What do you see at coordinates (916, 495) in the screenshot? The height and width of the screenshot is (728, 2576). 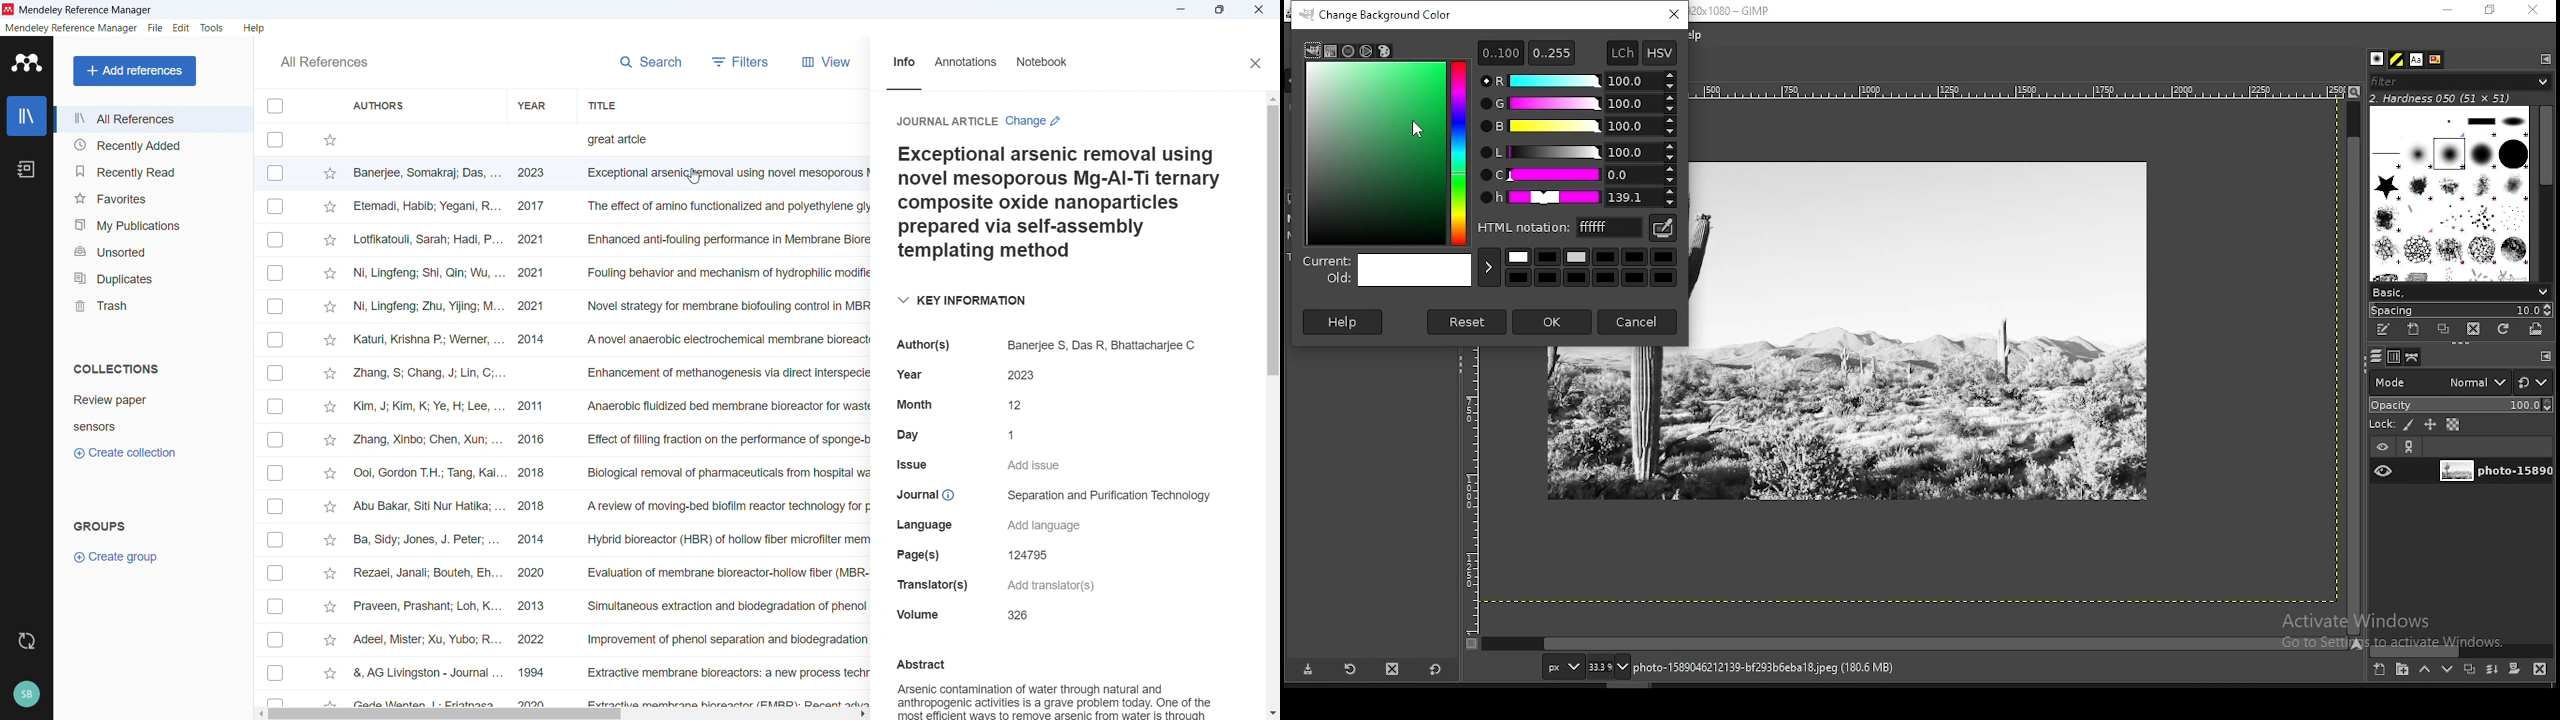 I see `Journal` at bounding box center [916, 495].